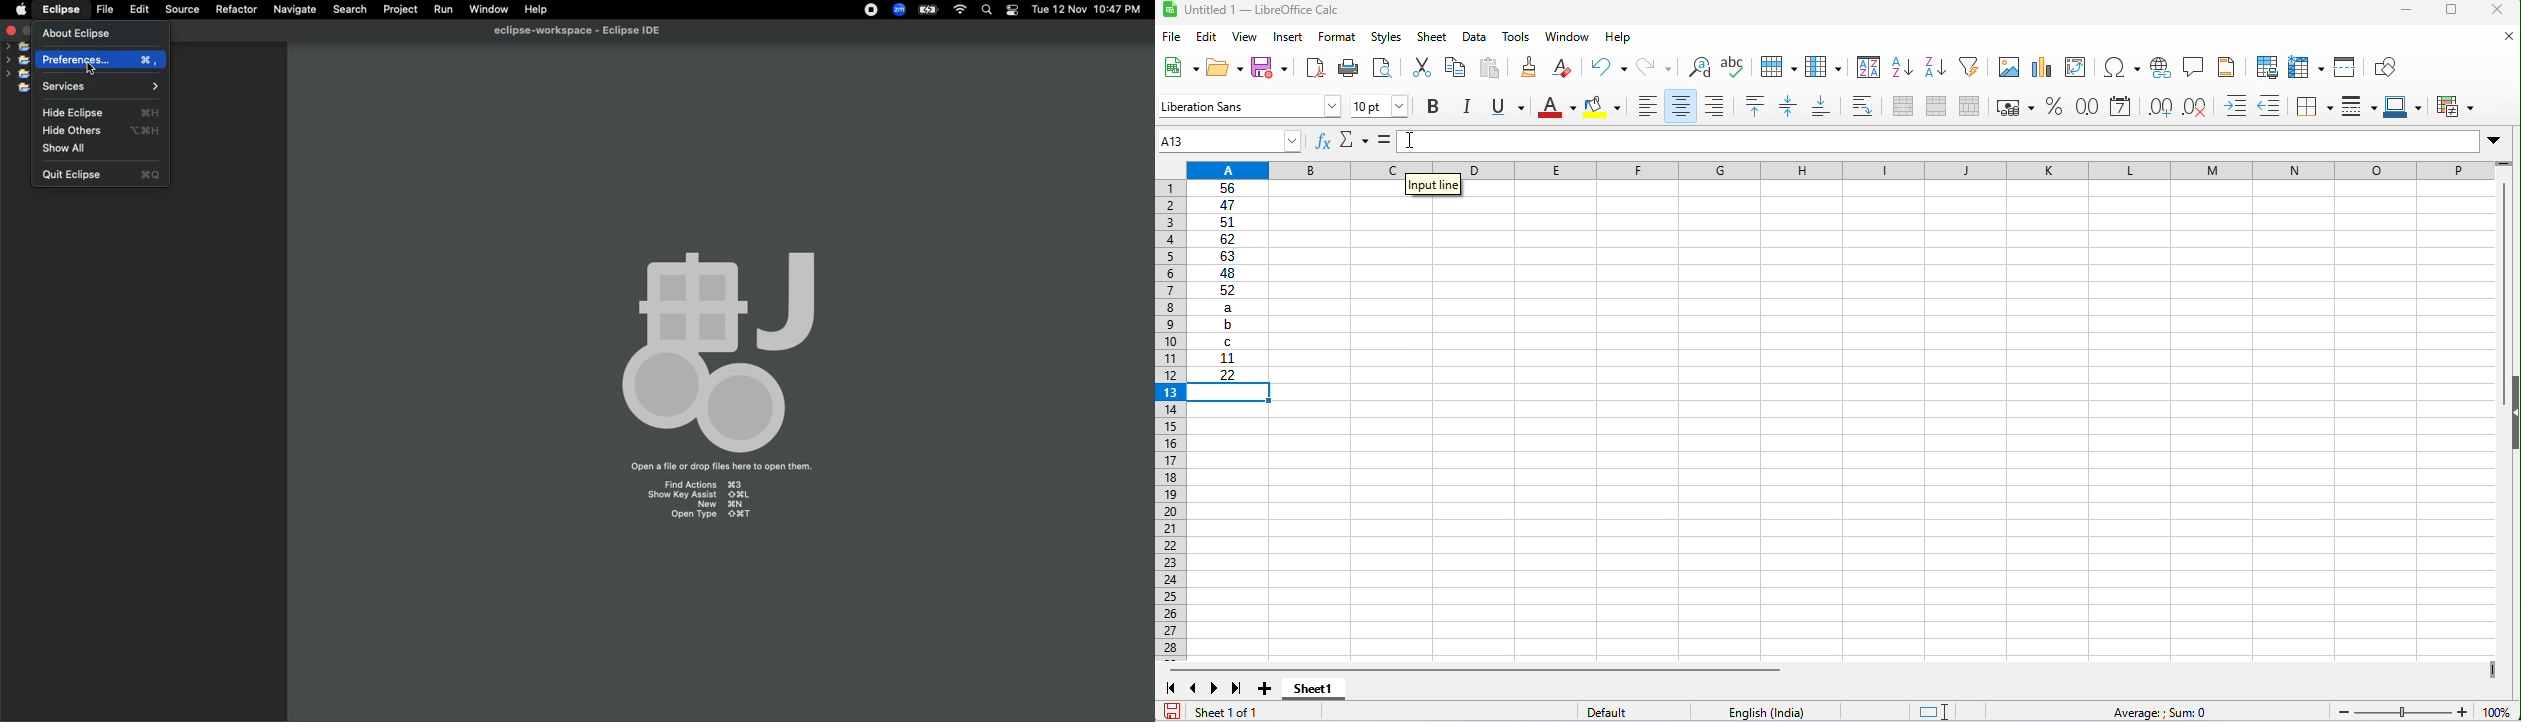  I want to click on row numbers, so click(1172, 421).